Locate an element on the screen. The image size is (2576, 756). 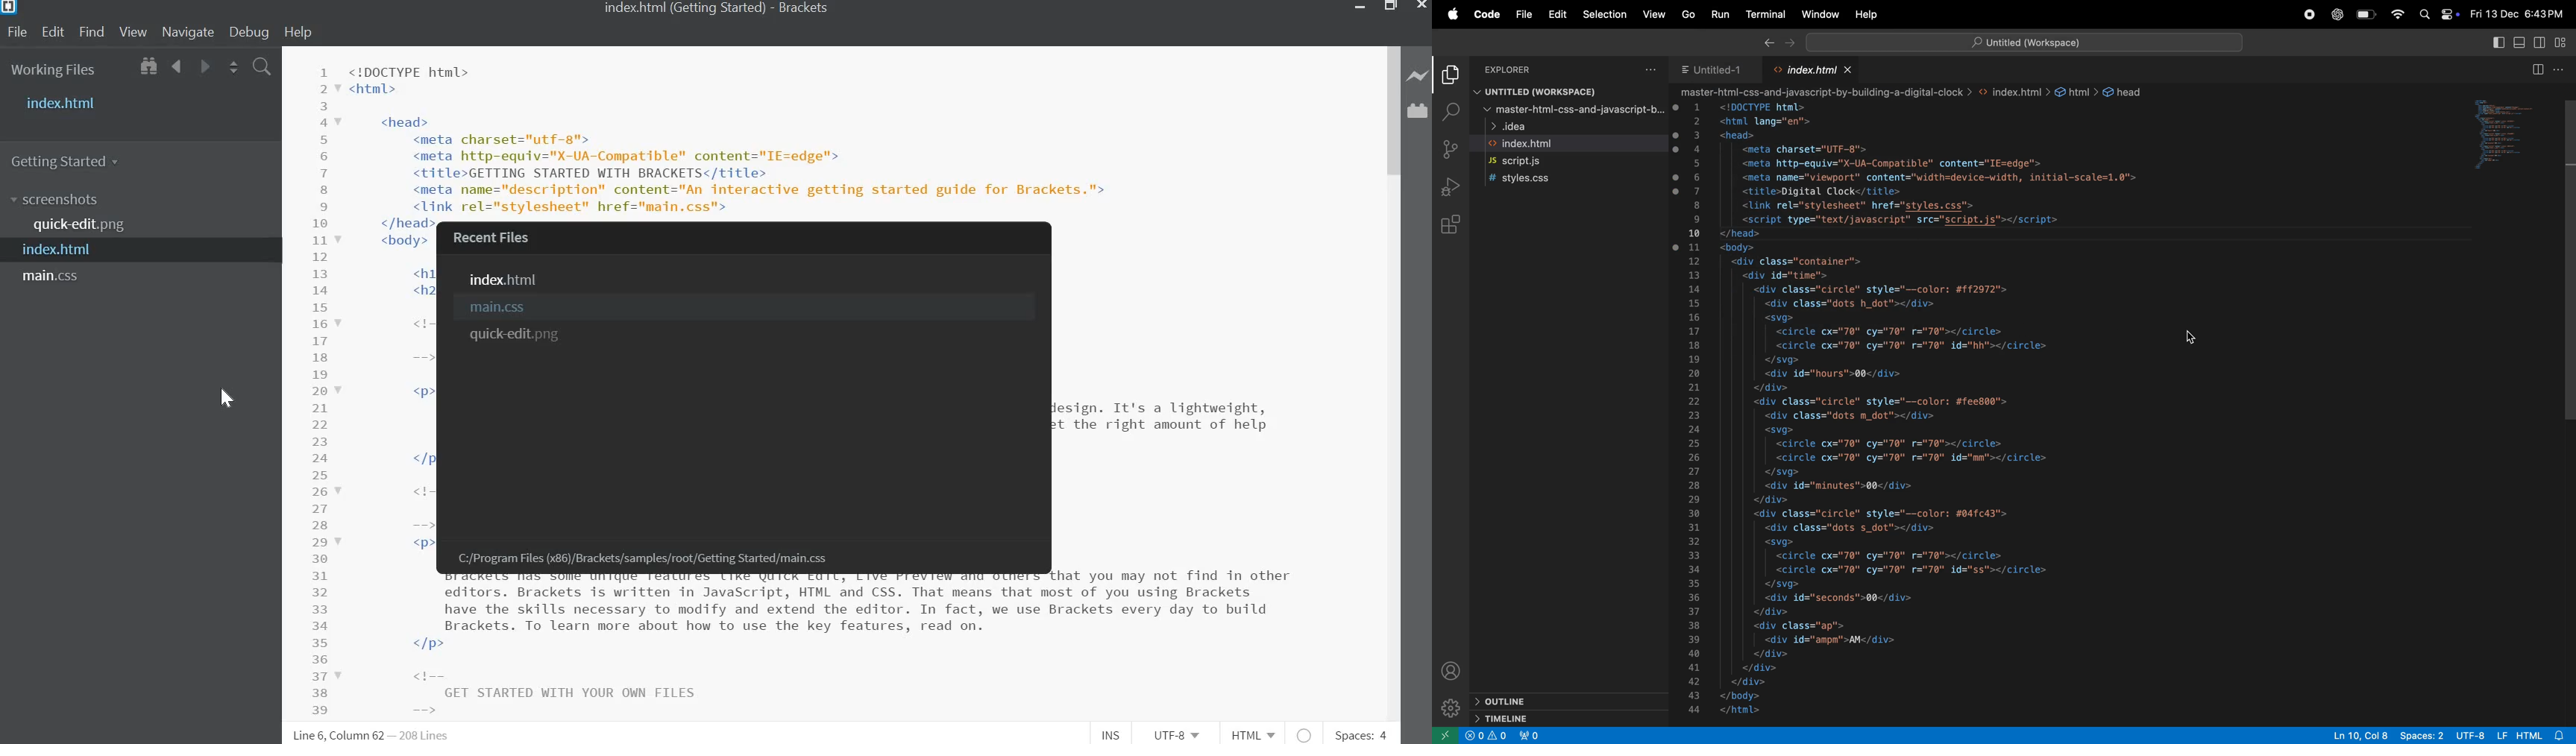
Index.html file is located at coordinates (64, 250).